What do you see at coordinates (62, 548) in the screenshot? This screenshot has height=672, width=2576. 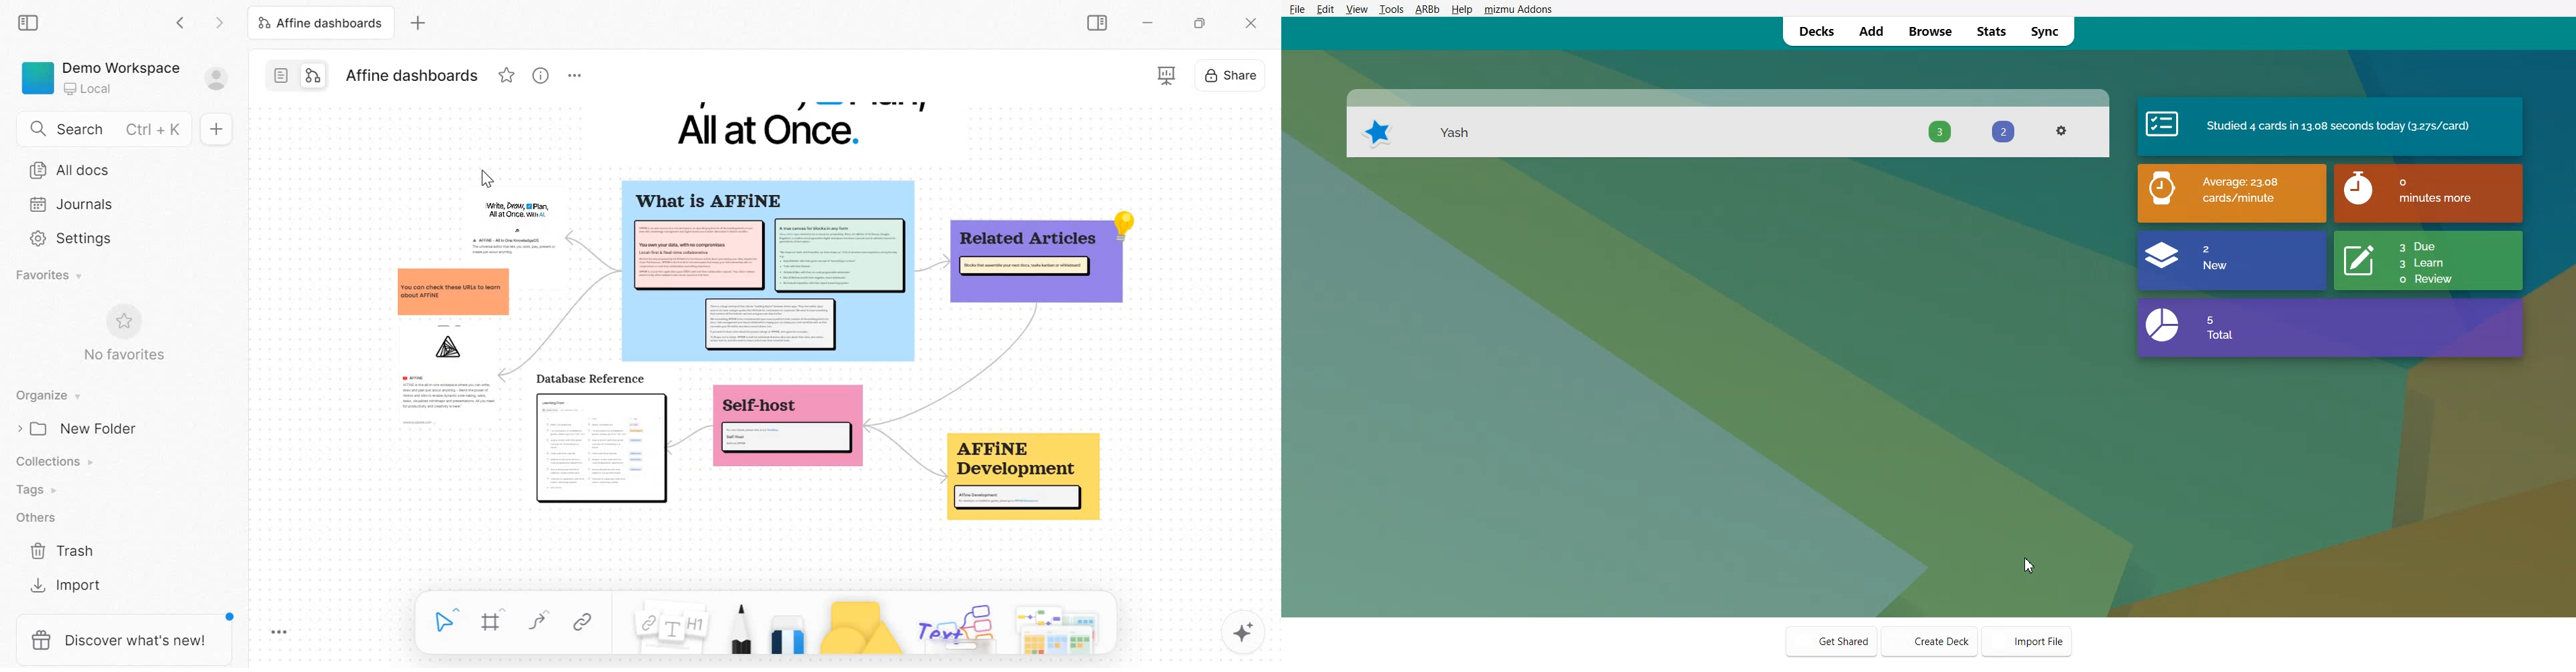 I see `Trash` at bounding box center [62, 548].